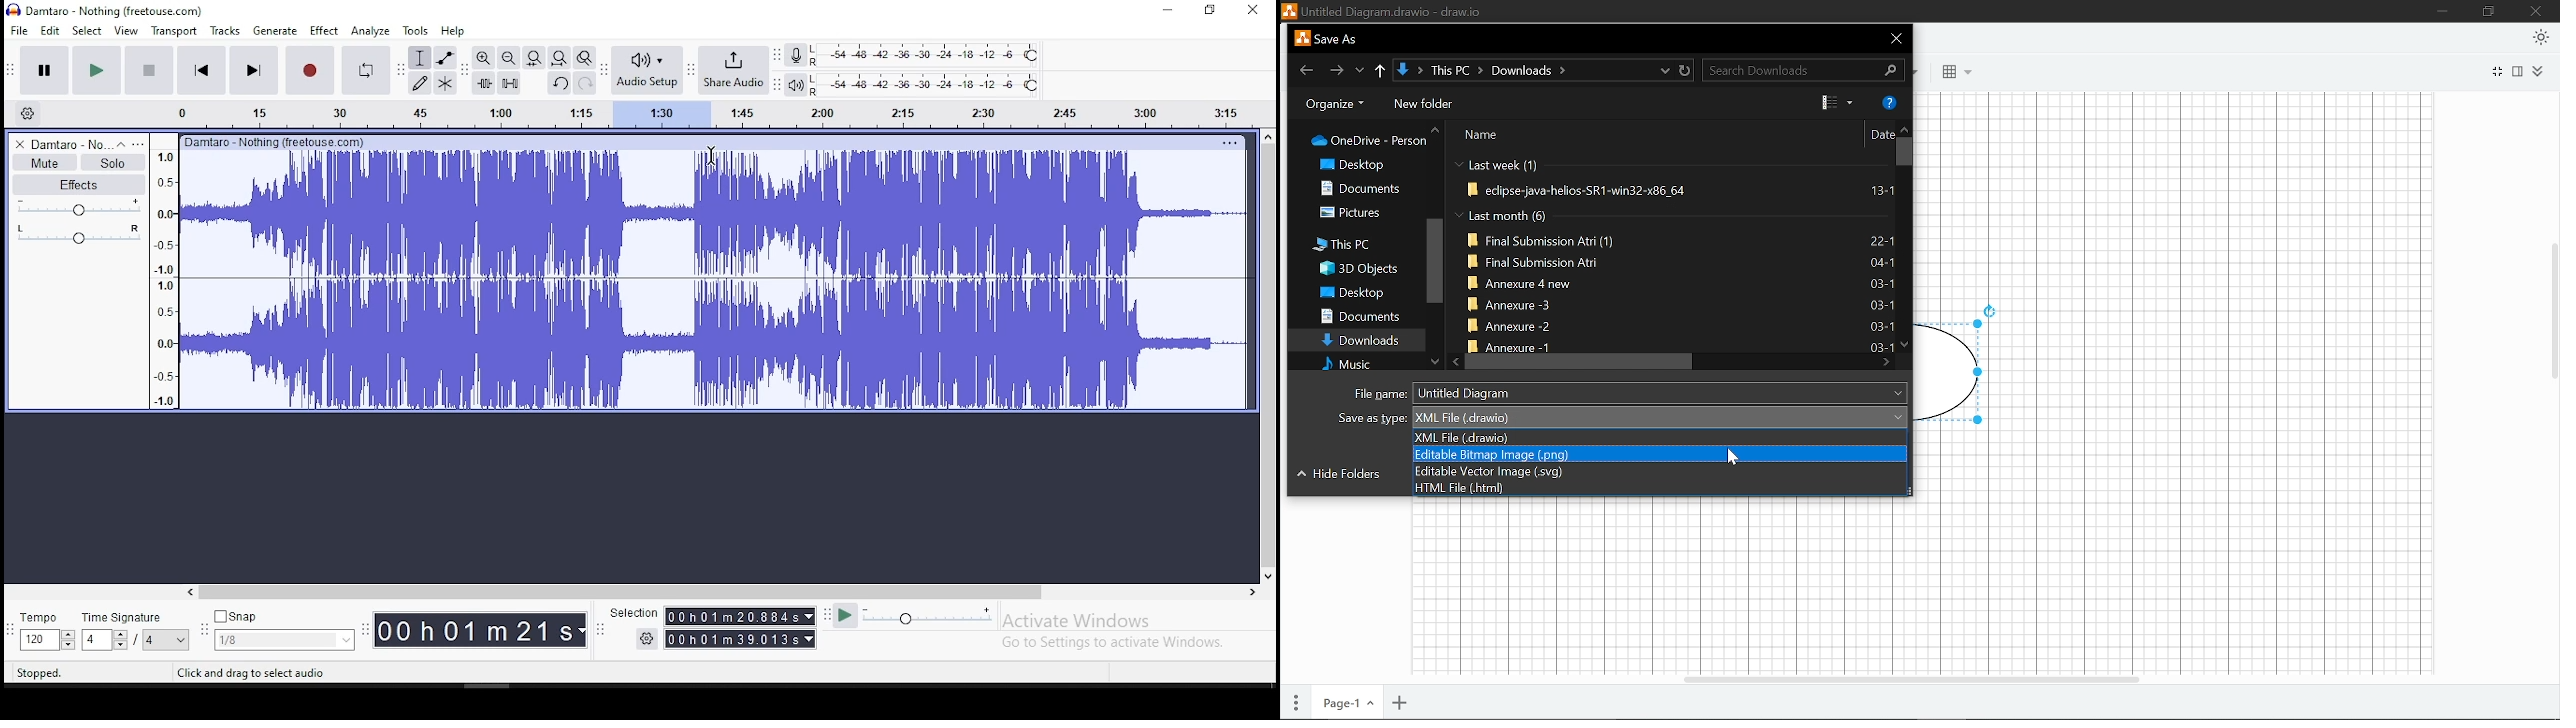 The height and width of the screenshot is (728, 2576). What do you see at coordinates (711, 156) in the screenshot?
I see `Cursor` at bounding box center [711, 156].